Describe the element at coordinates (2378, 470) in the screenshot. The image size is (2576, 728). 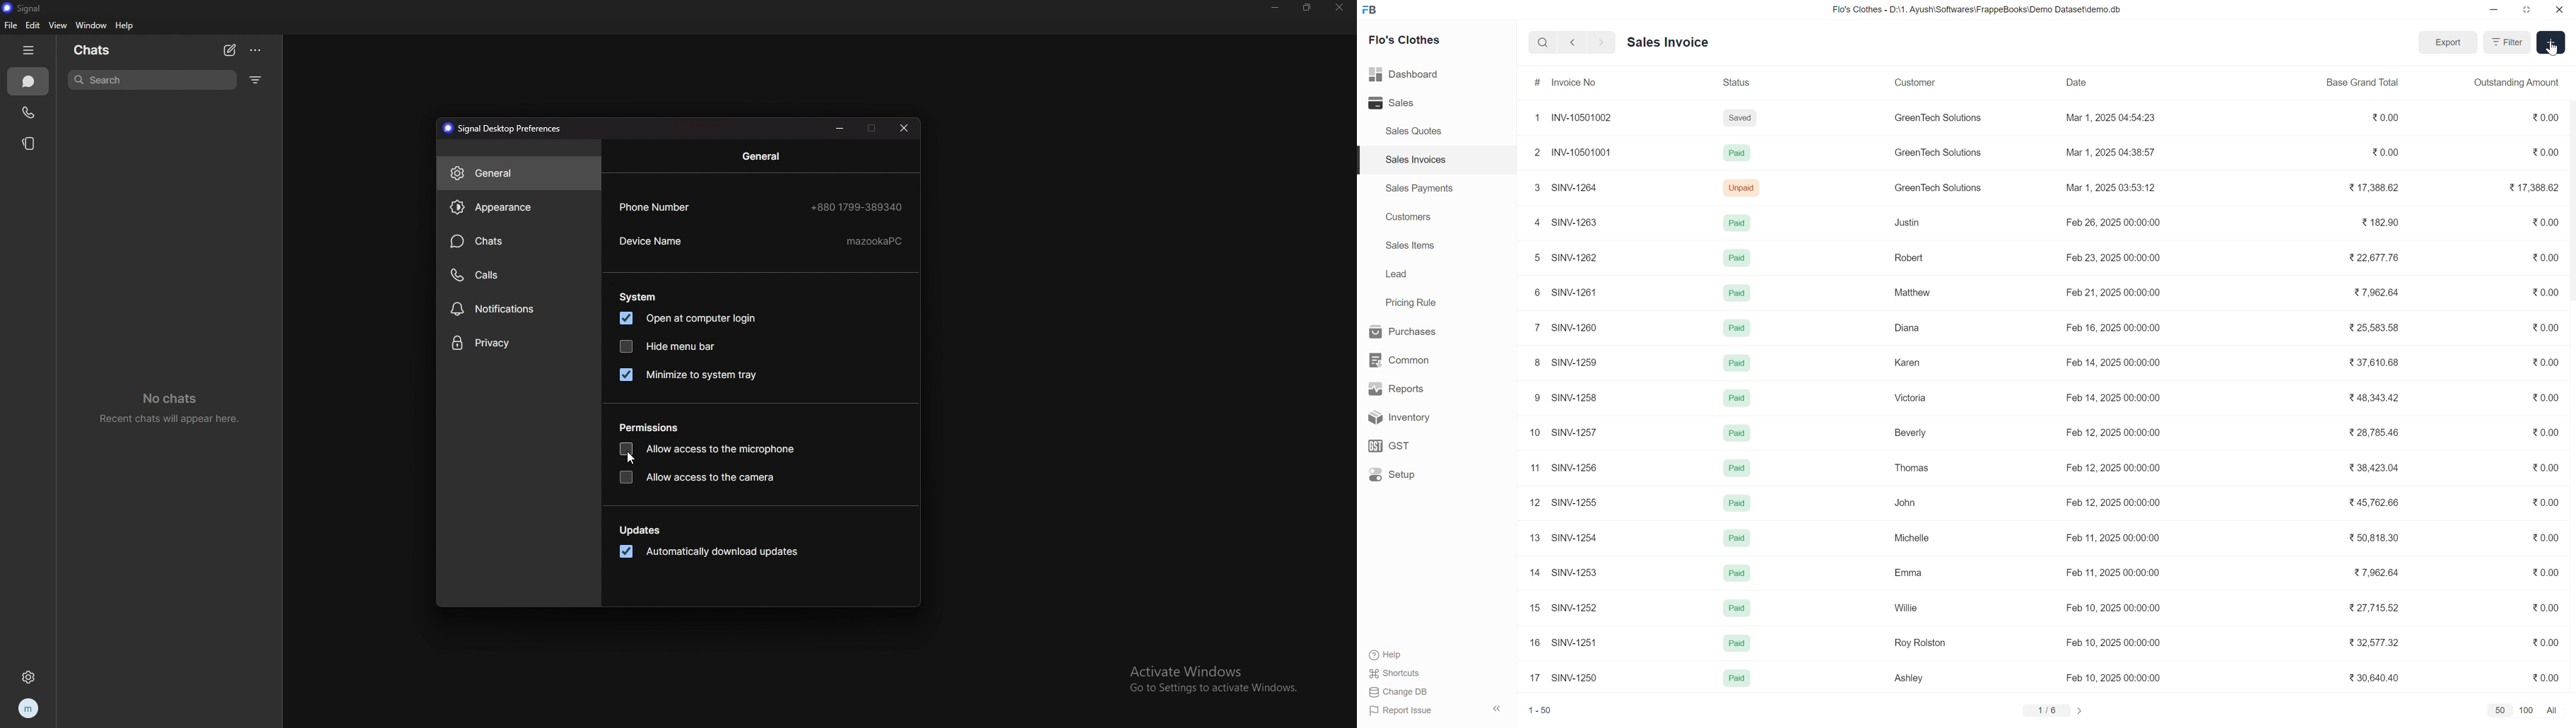
I see `₹45,762.66` at that location.